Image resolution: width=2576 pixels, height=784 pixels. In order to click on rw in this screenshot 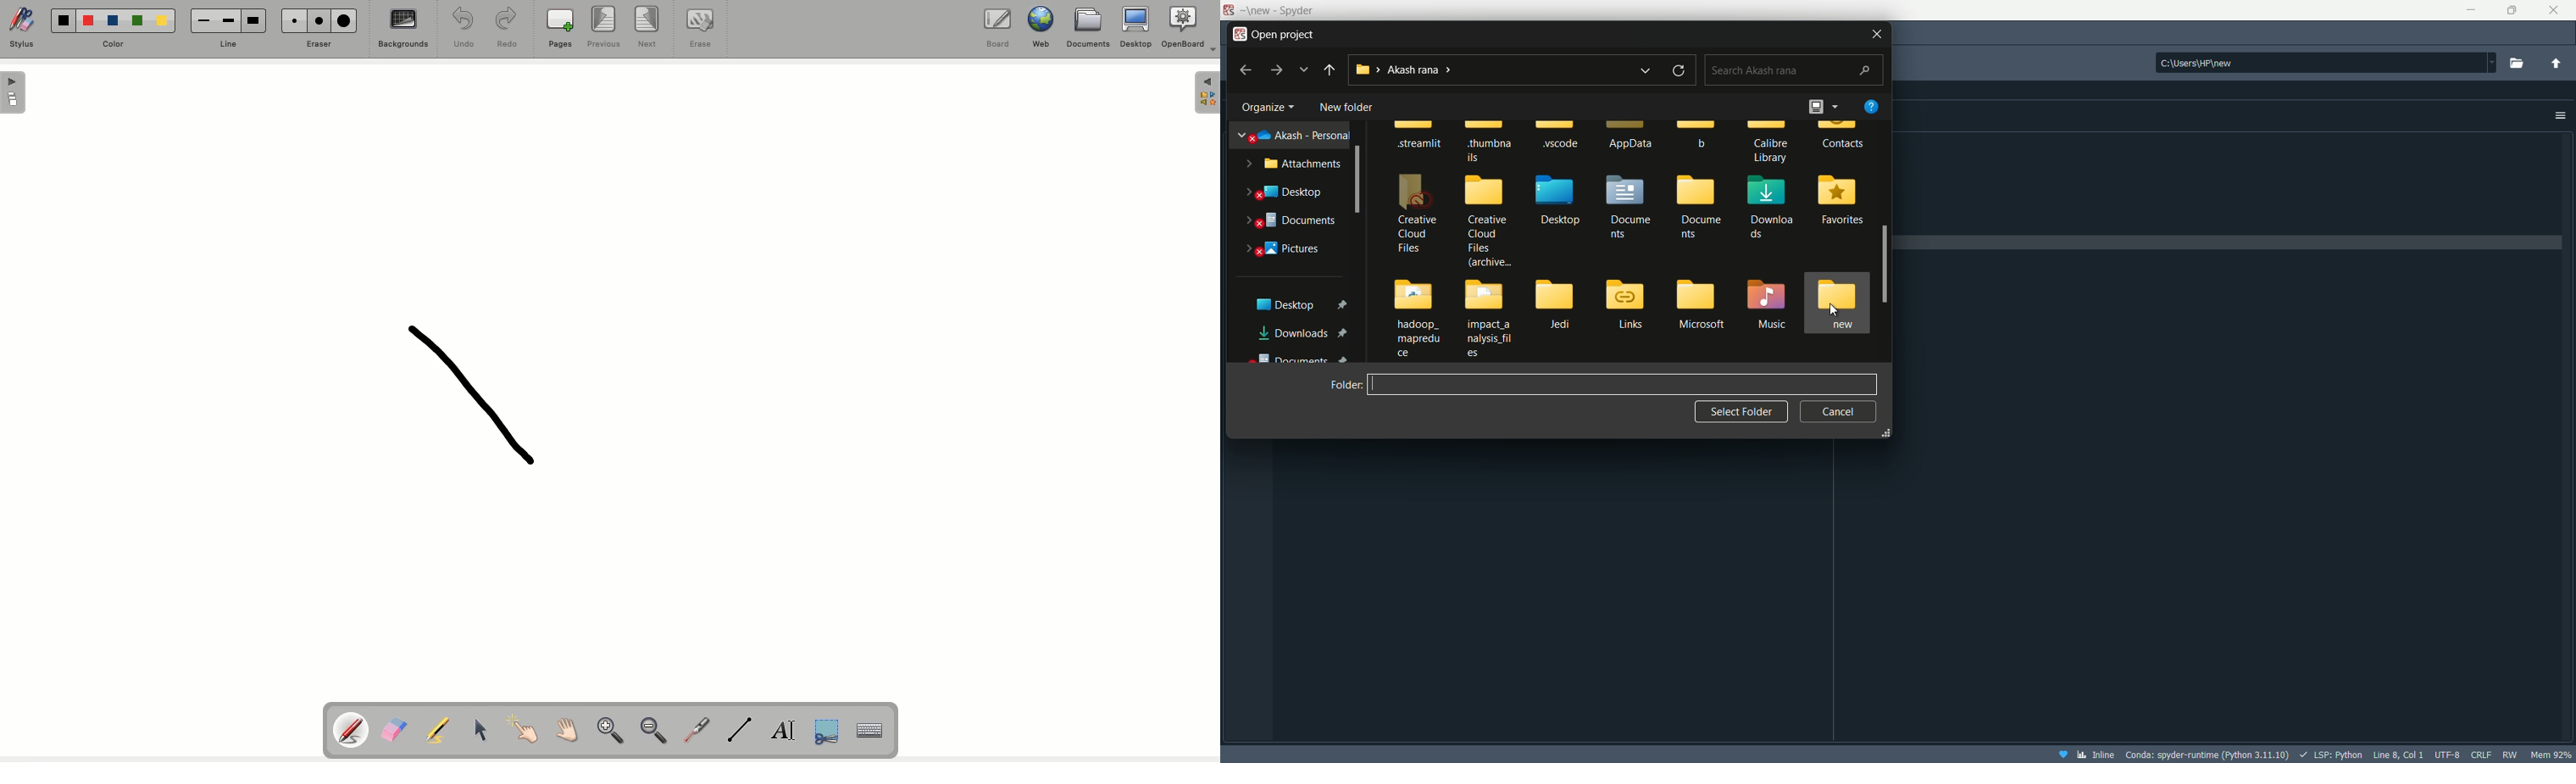, I will do `click(2510, 755)`.